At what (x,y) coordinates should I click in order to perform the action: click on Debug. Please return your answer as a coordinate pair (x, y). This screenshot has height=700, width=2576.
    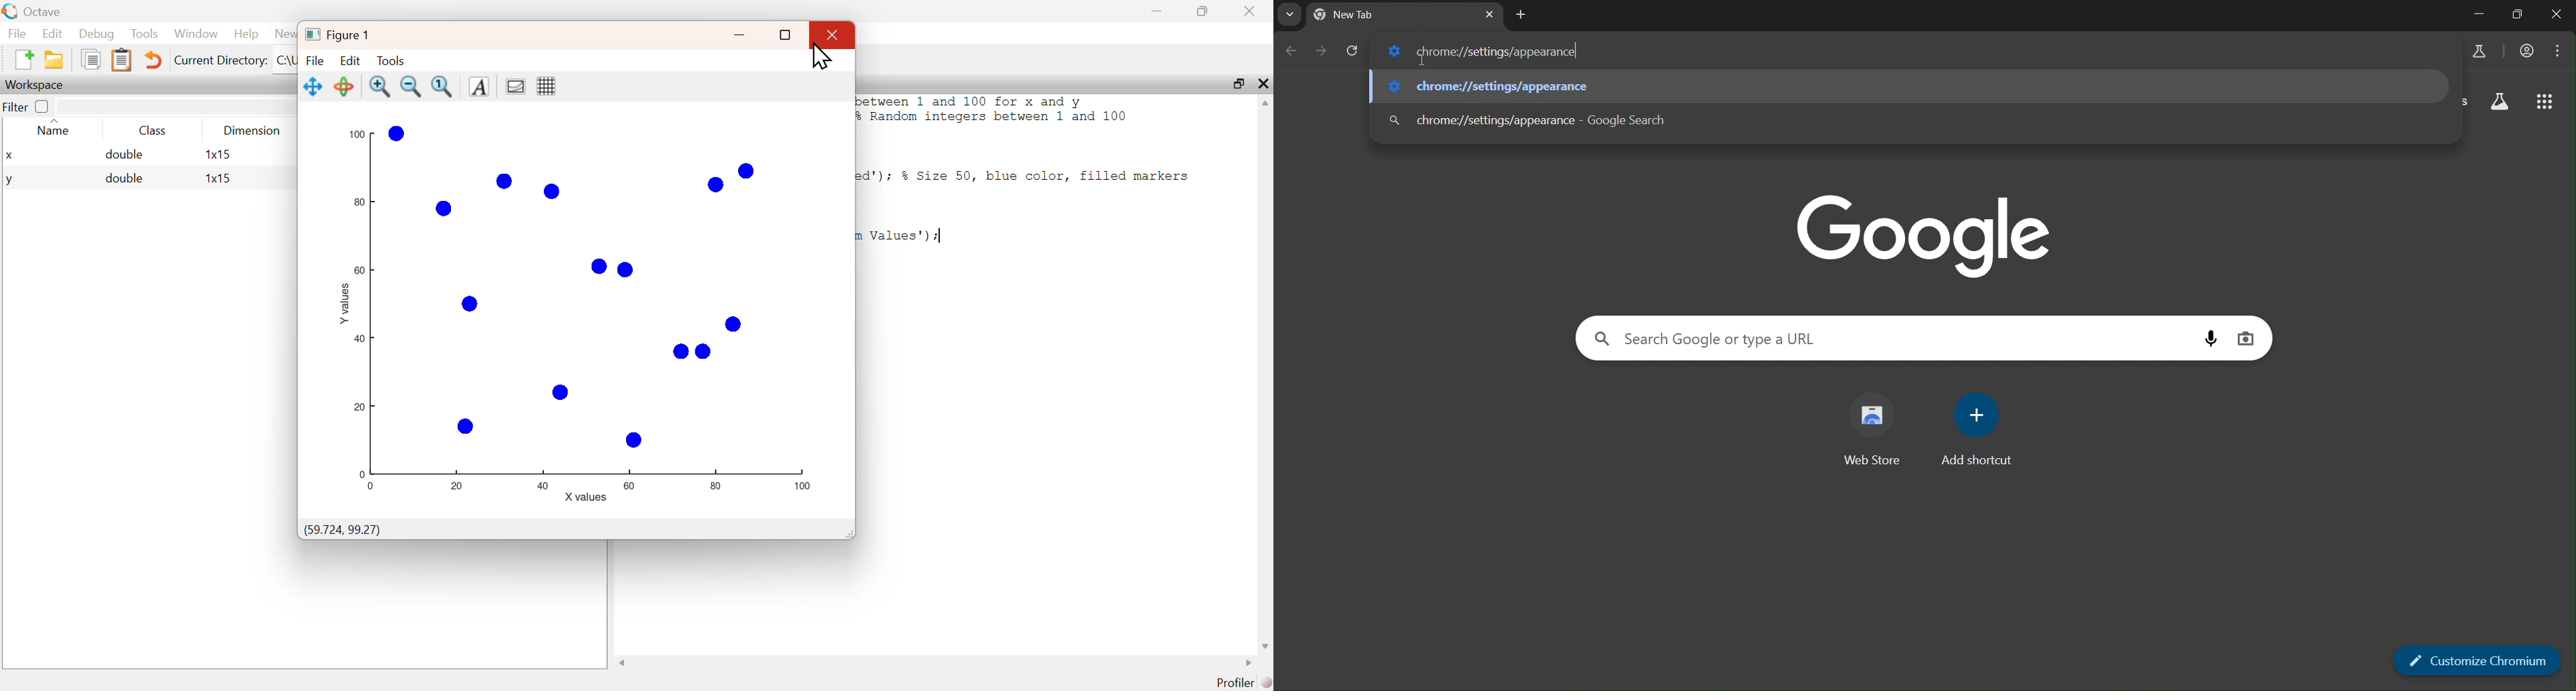
    Looking at the image, I should click on (96, 34).